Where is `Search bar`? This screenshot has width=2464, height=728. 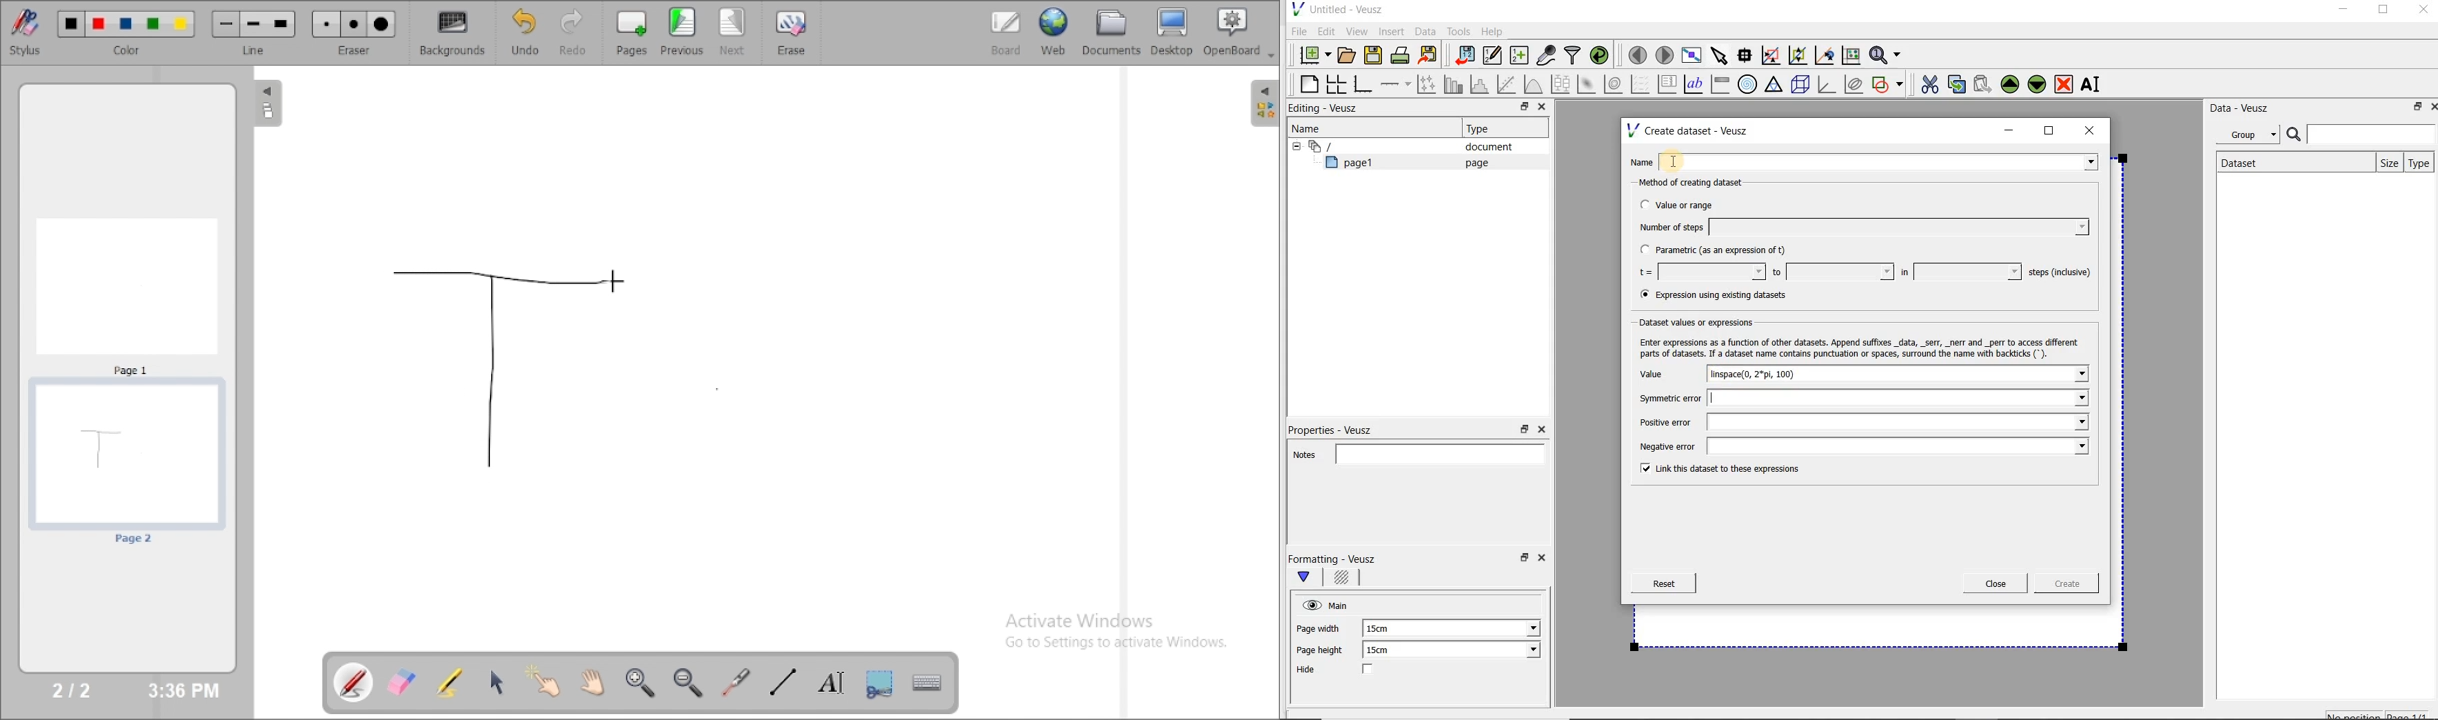
Search bar is located at coordinates (2362, 133).